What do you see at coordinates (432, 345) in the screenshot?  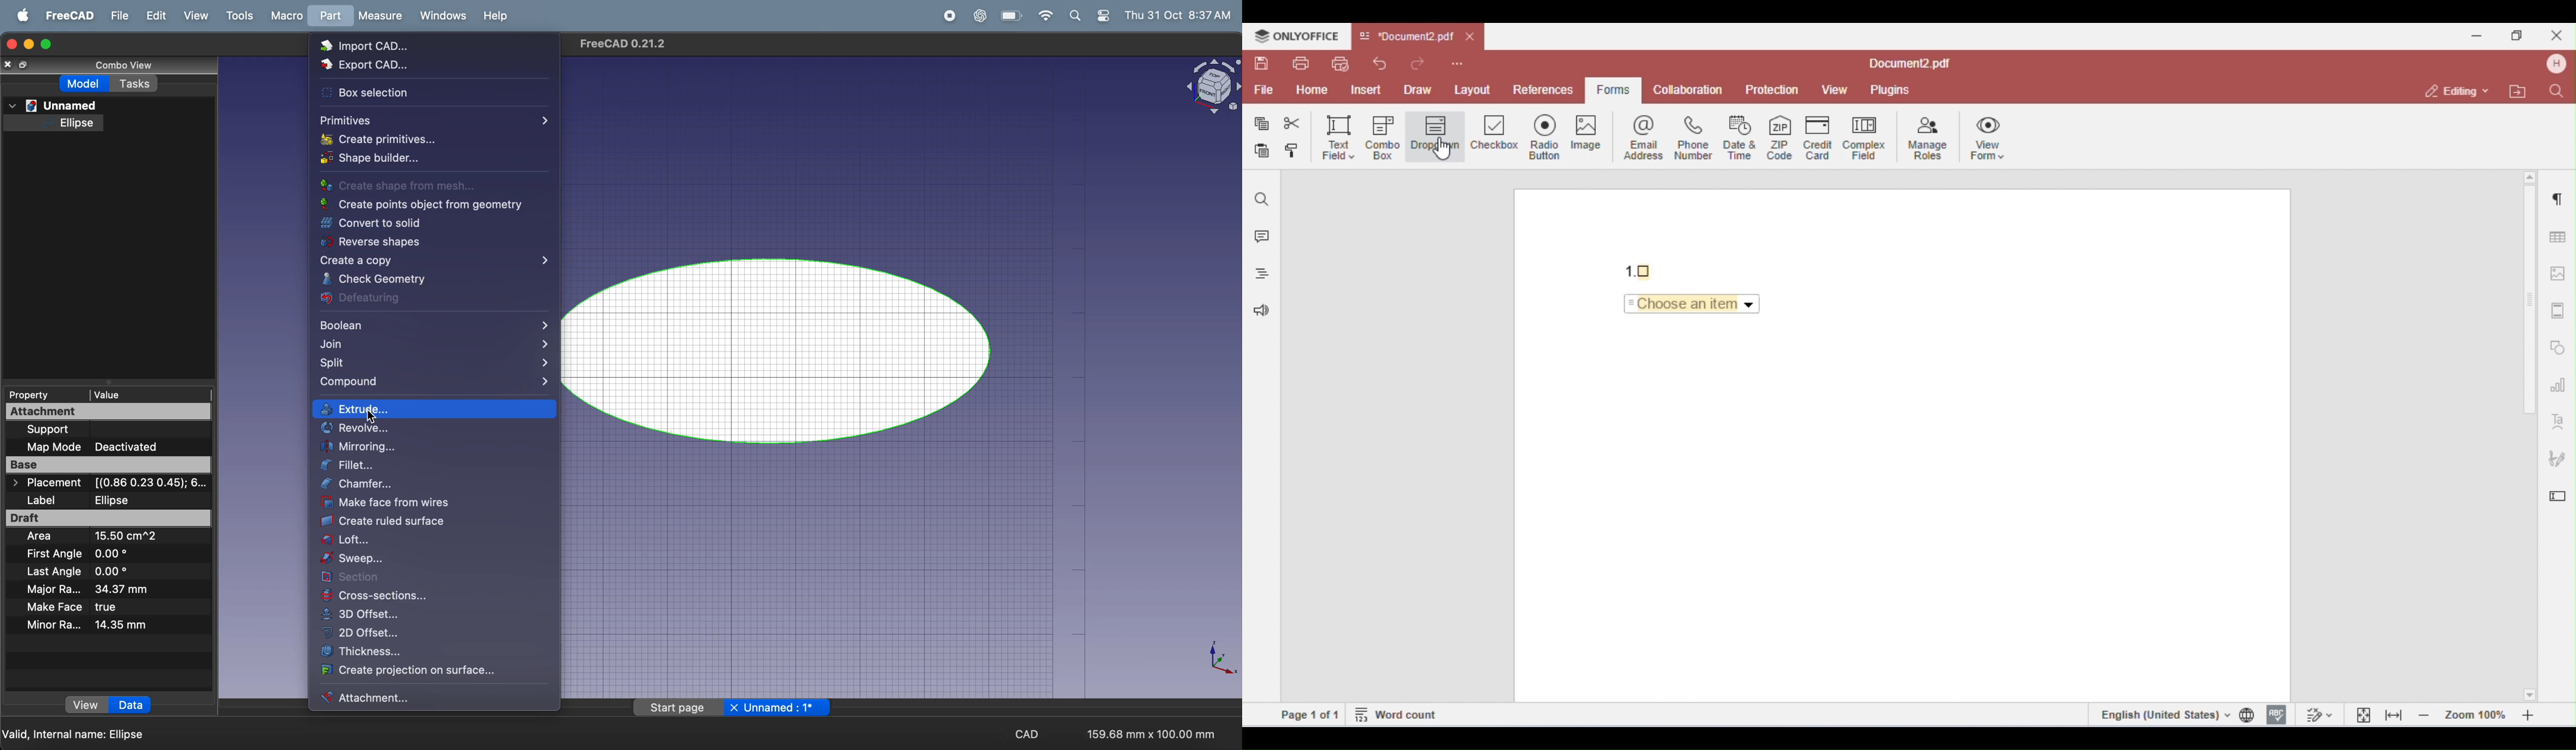 I see `join` at bounding box center [432, 345].